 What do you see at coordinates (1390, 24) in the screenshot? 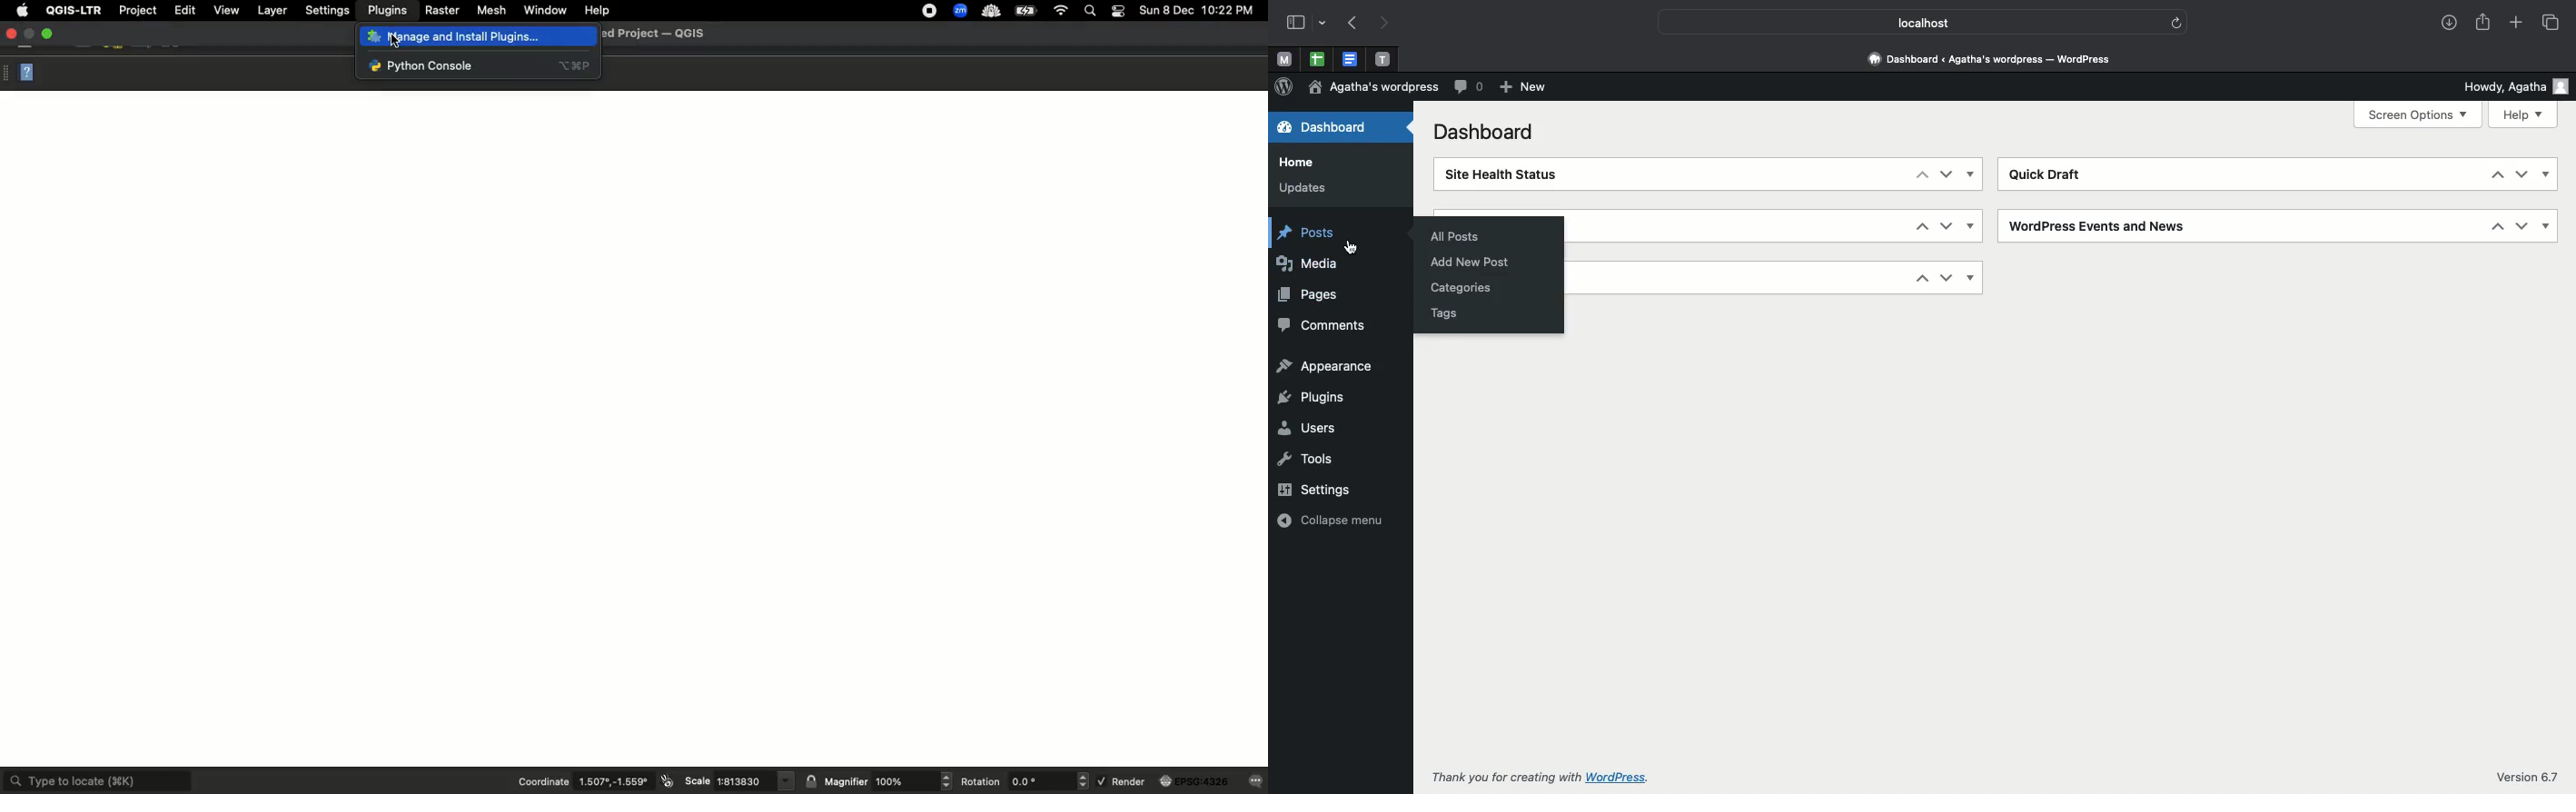
I see `Next page` at bounding box center [1390, 24].